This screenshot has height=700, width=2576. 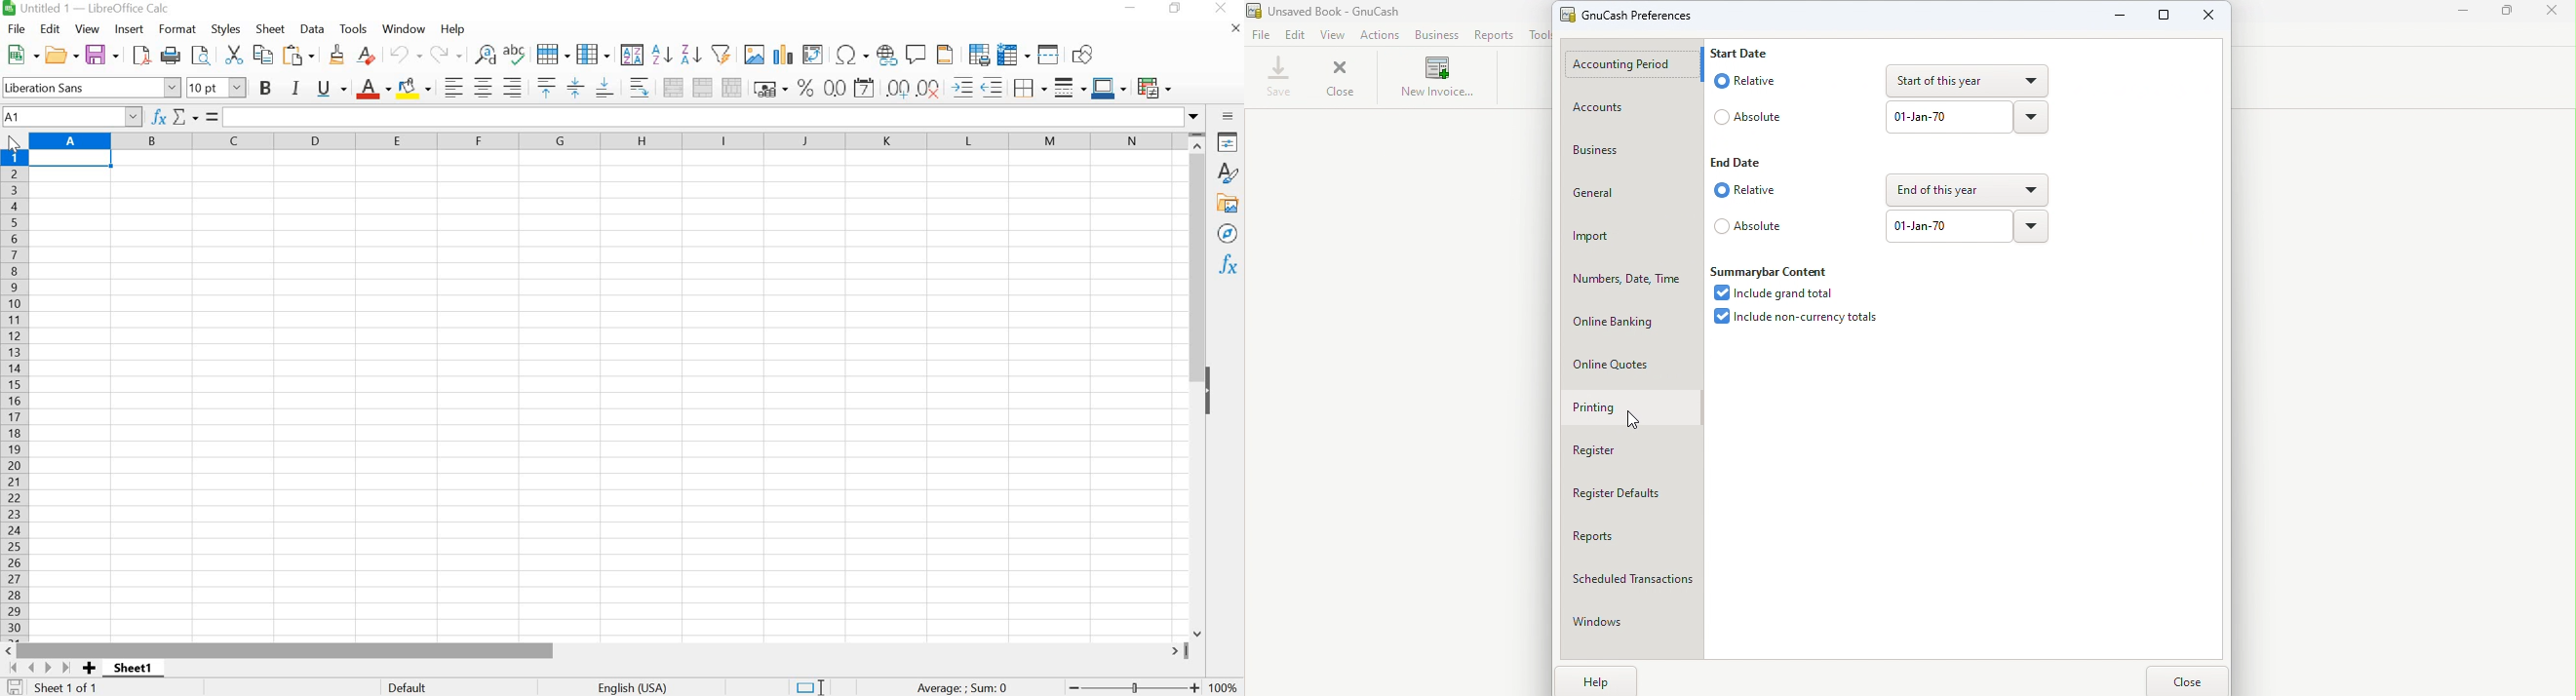 What do you see at coordinates (1633, 196) in the screenshot?
I see `General` at bounding box center [1633, 196].